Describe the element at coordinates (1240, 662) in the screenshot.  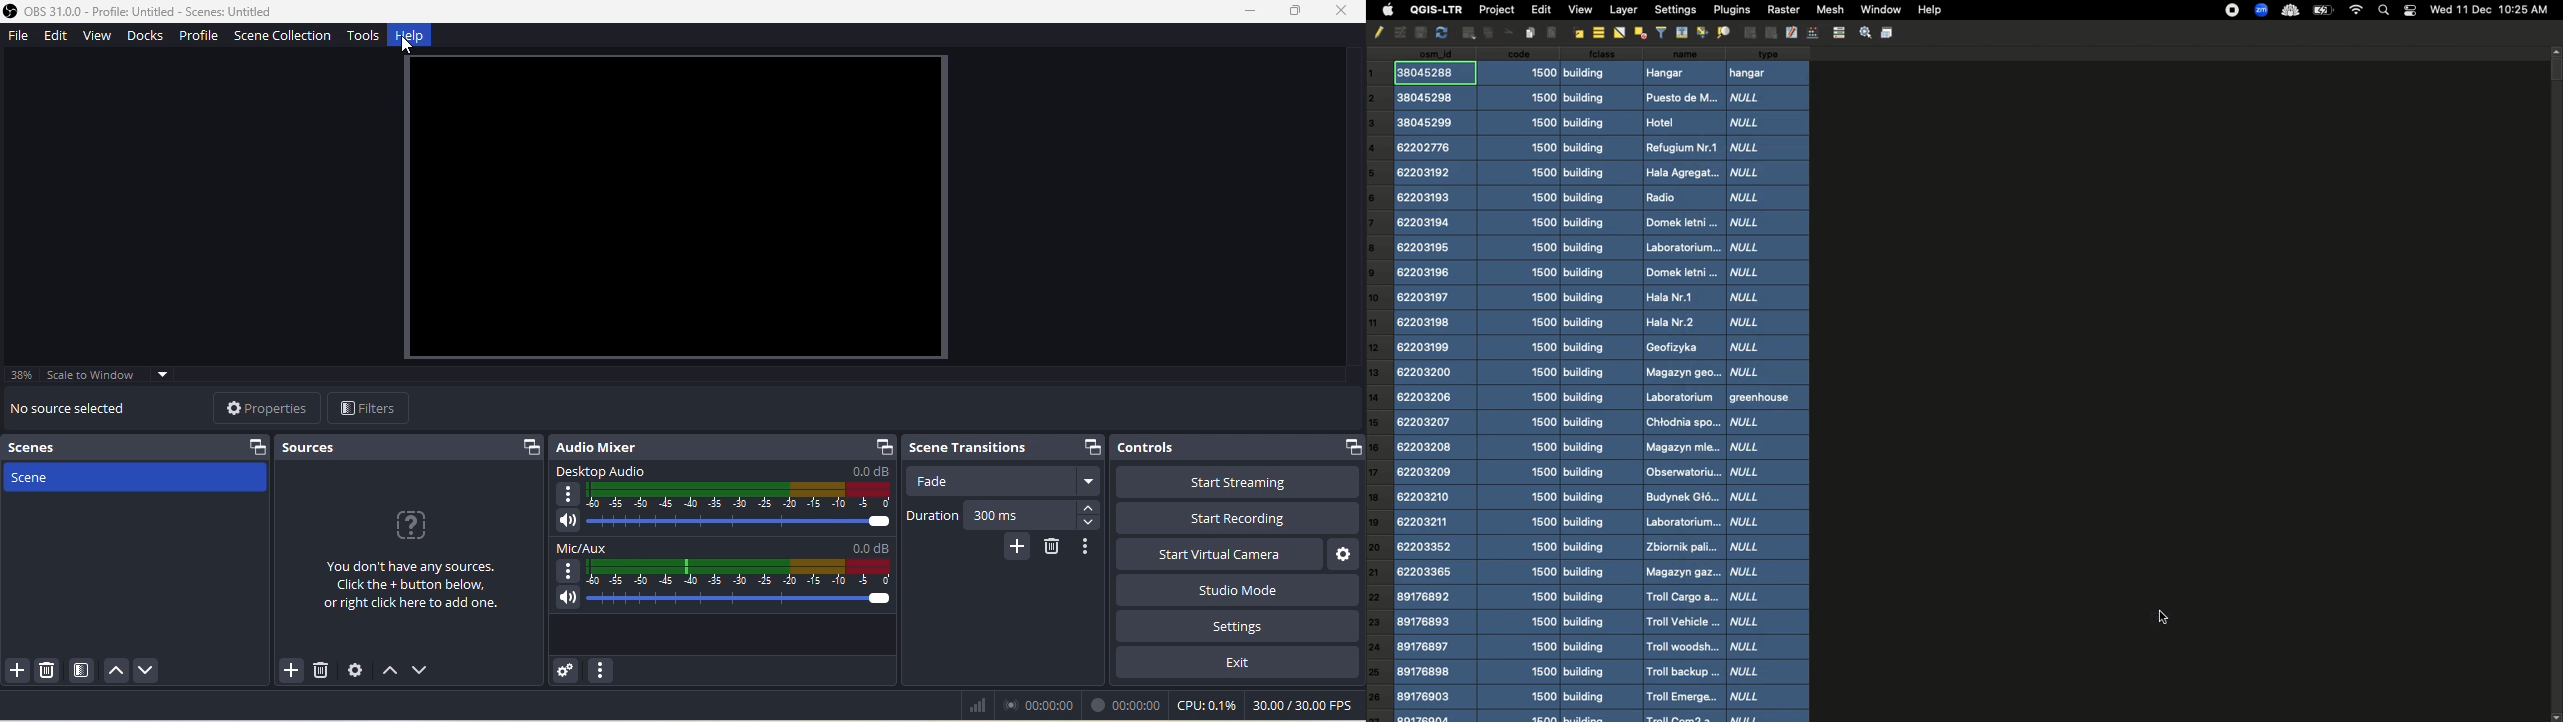
I see `exit` at that location.